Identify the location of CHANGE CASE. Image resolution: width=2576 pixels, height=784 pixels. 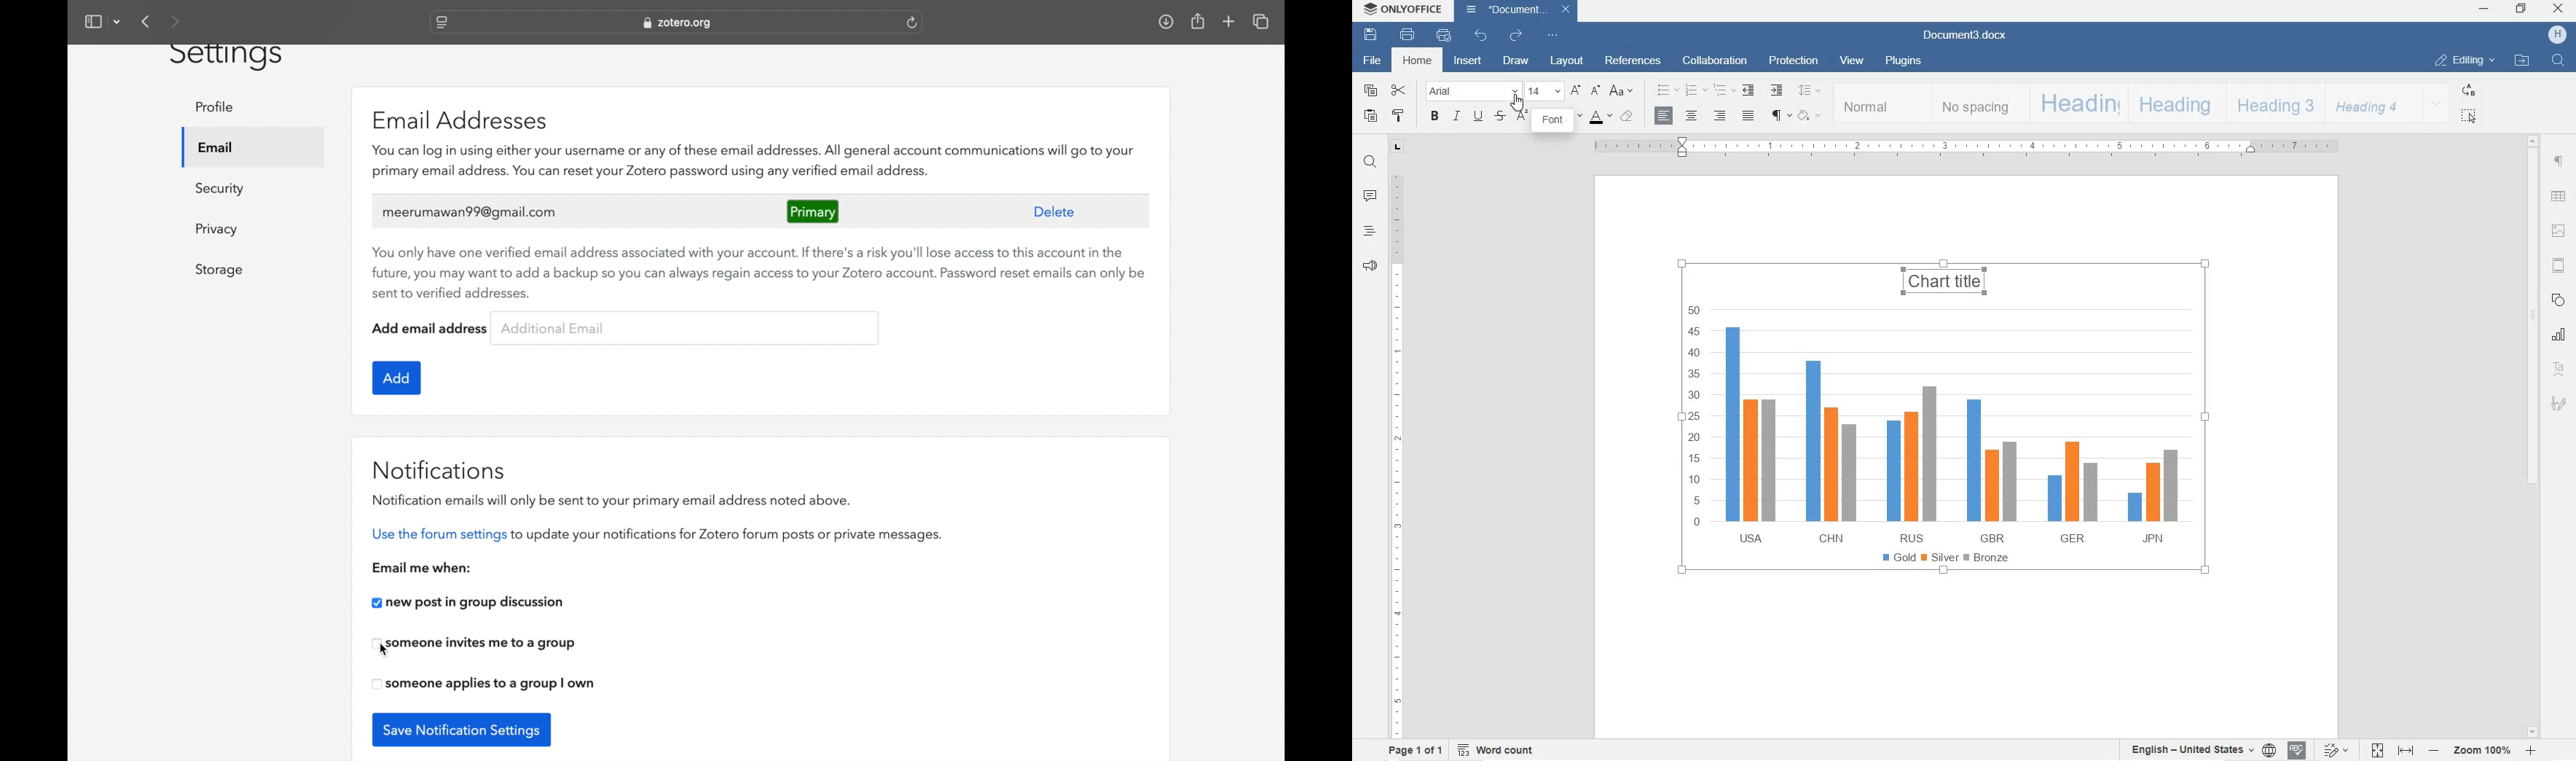
(1622, 90).